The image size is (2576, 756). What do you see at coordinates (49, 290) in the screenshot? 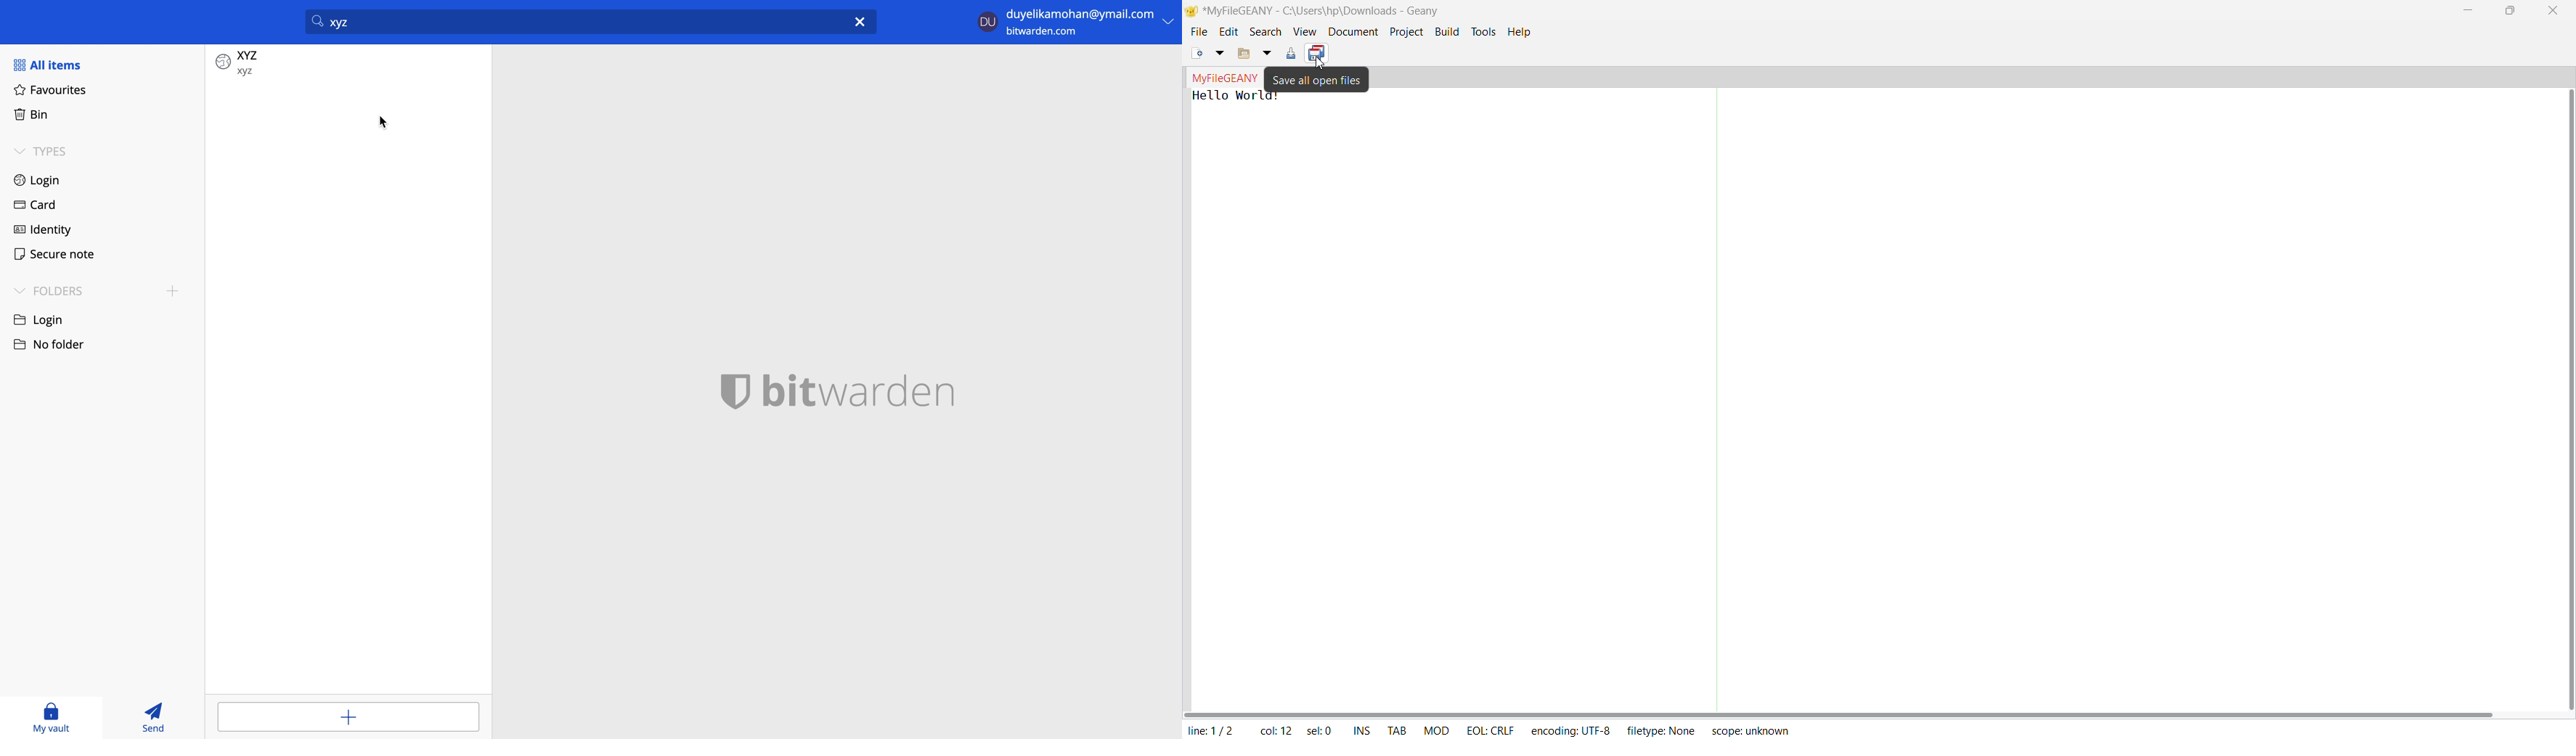
I see `folders` at bounding box center [49, 290].